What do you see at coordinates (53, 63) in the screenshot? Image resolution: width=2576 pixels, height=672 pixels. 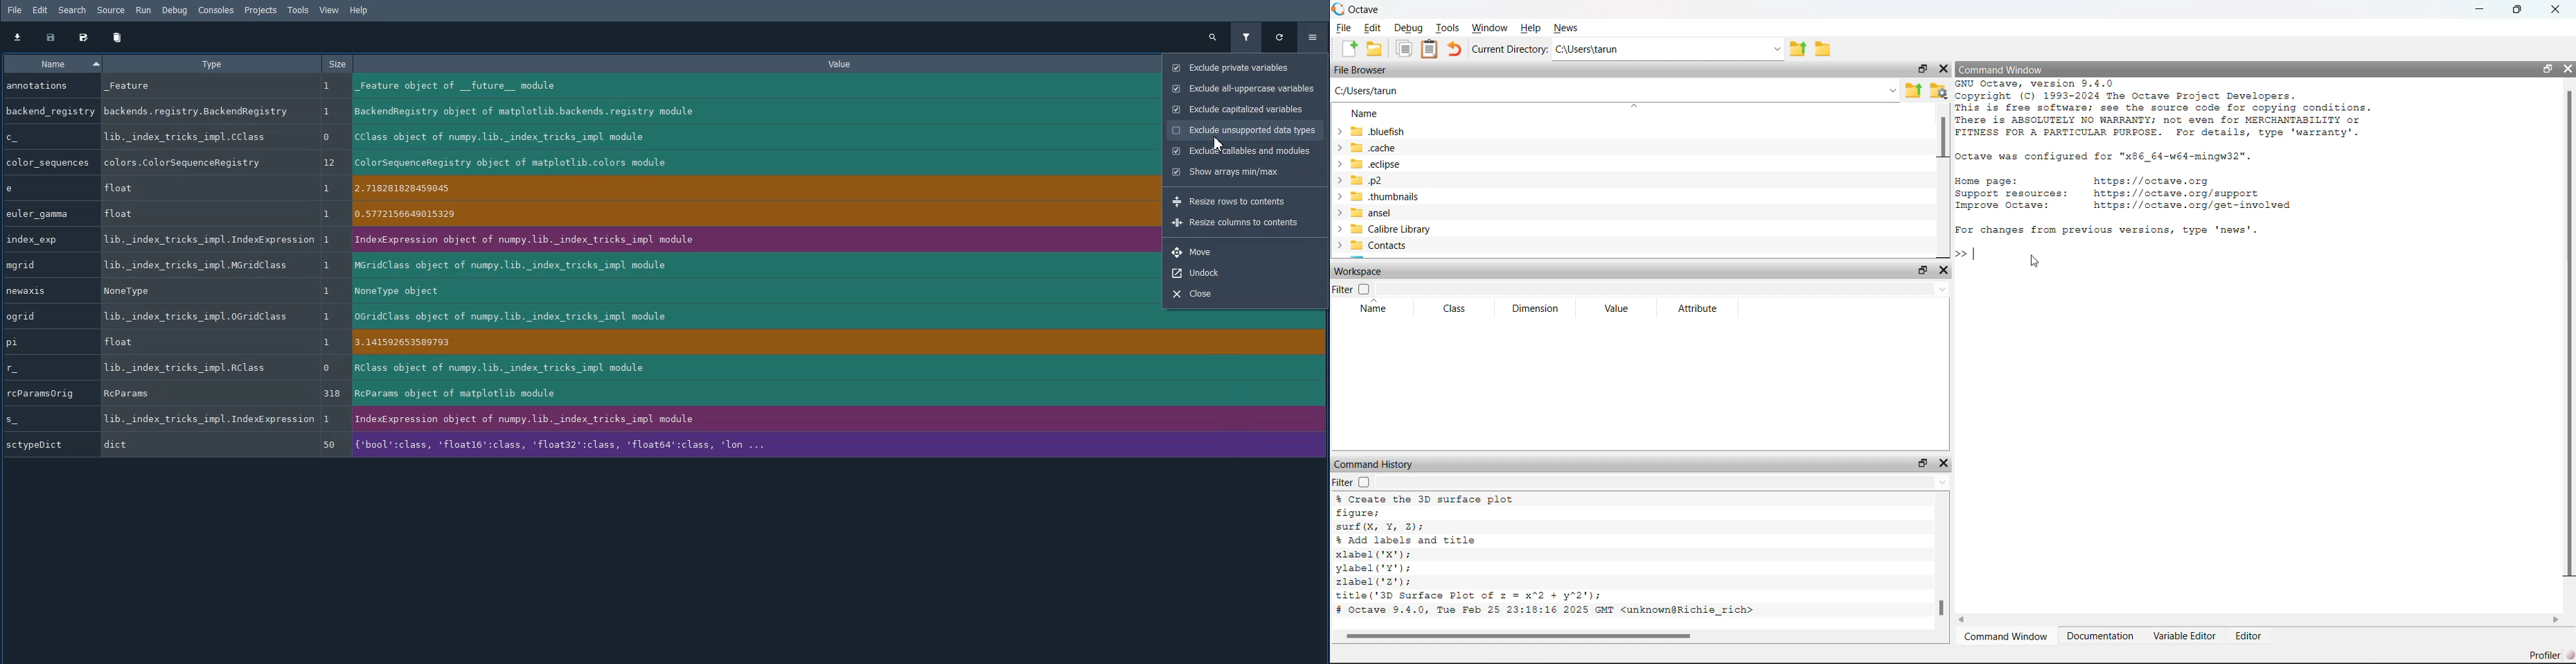 I see `Name` at bounding box center [53, 63].